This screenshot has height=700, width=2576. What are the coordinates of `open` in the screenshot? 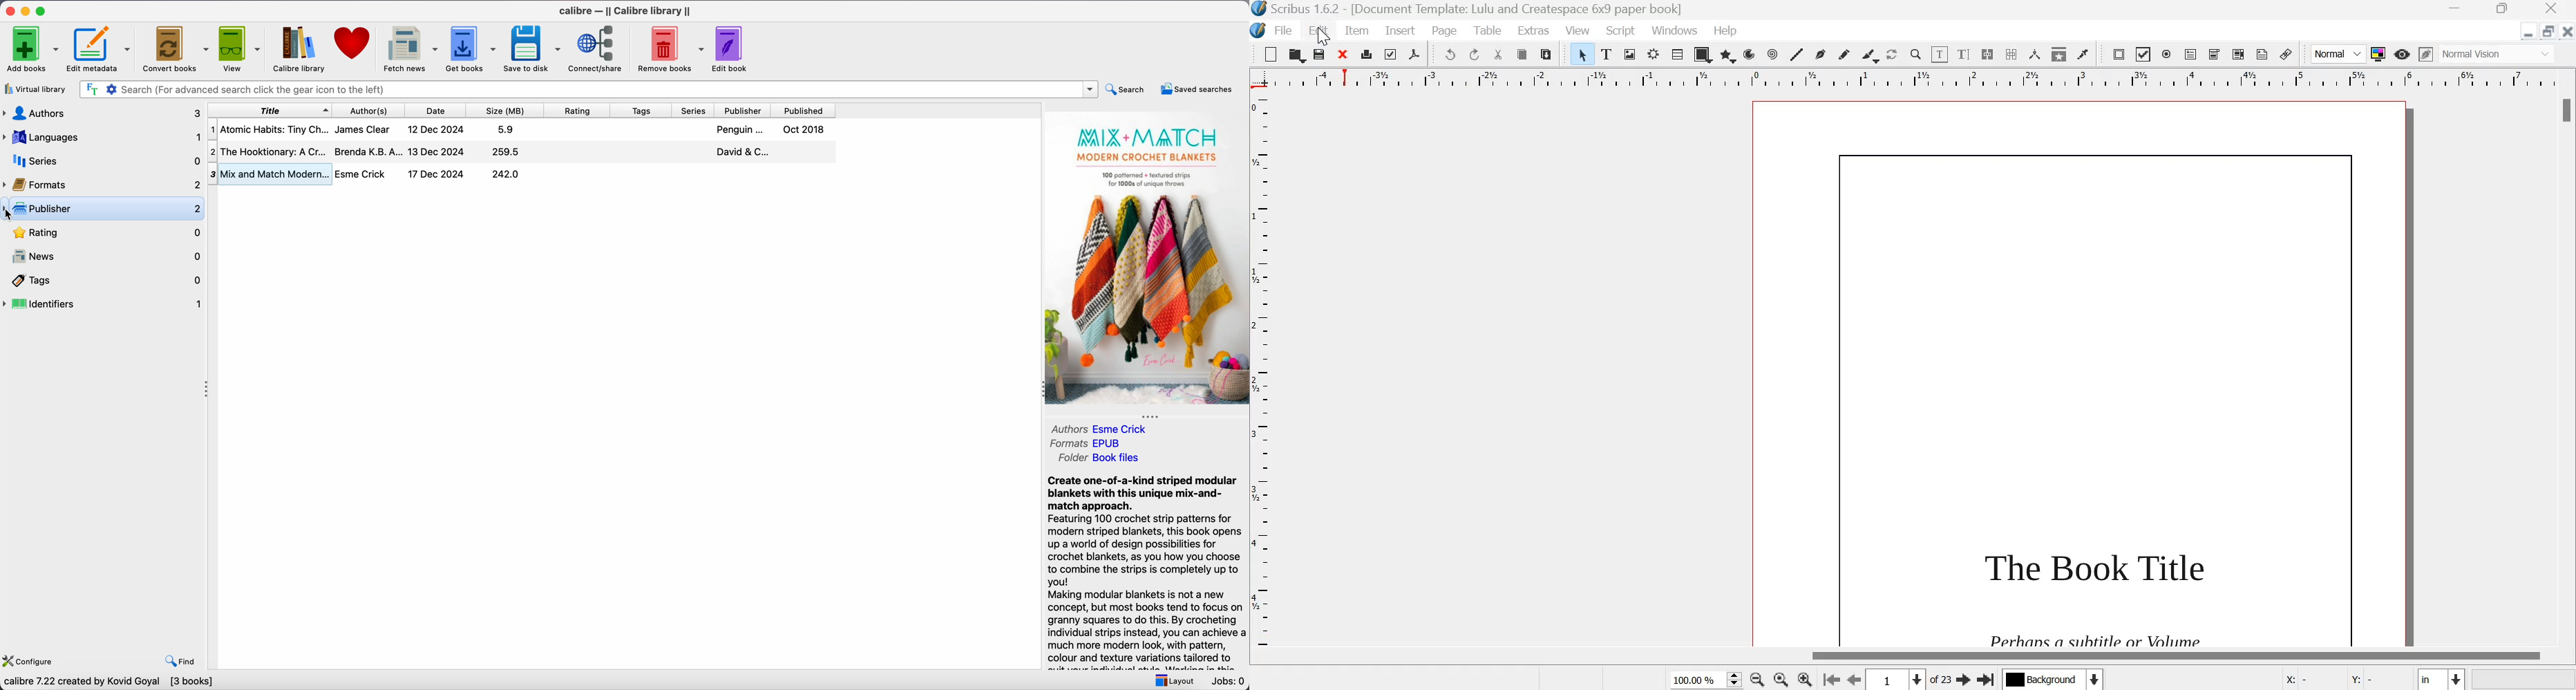 It's located at (1297, 55).